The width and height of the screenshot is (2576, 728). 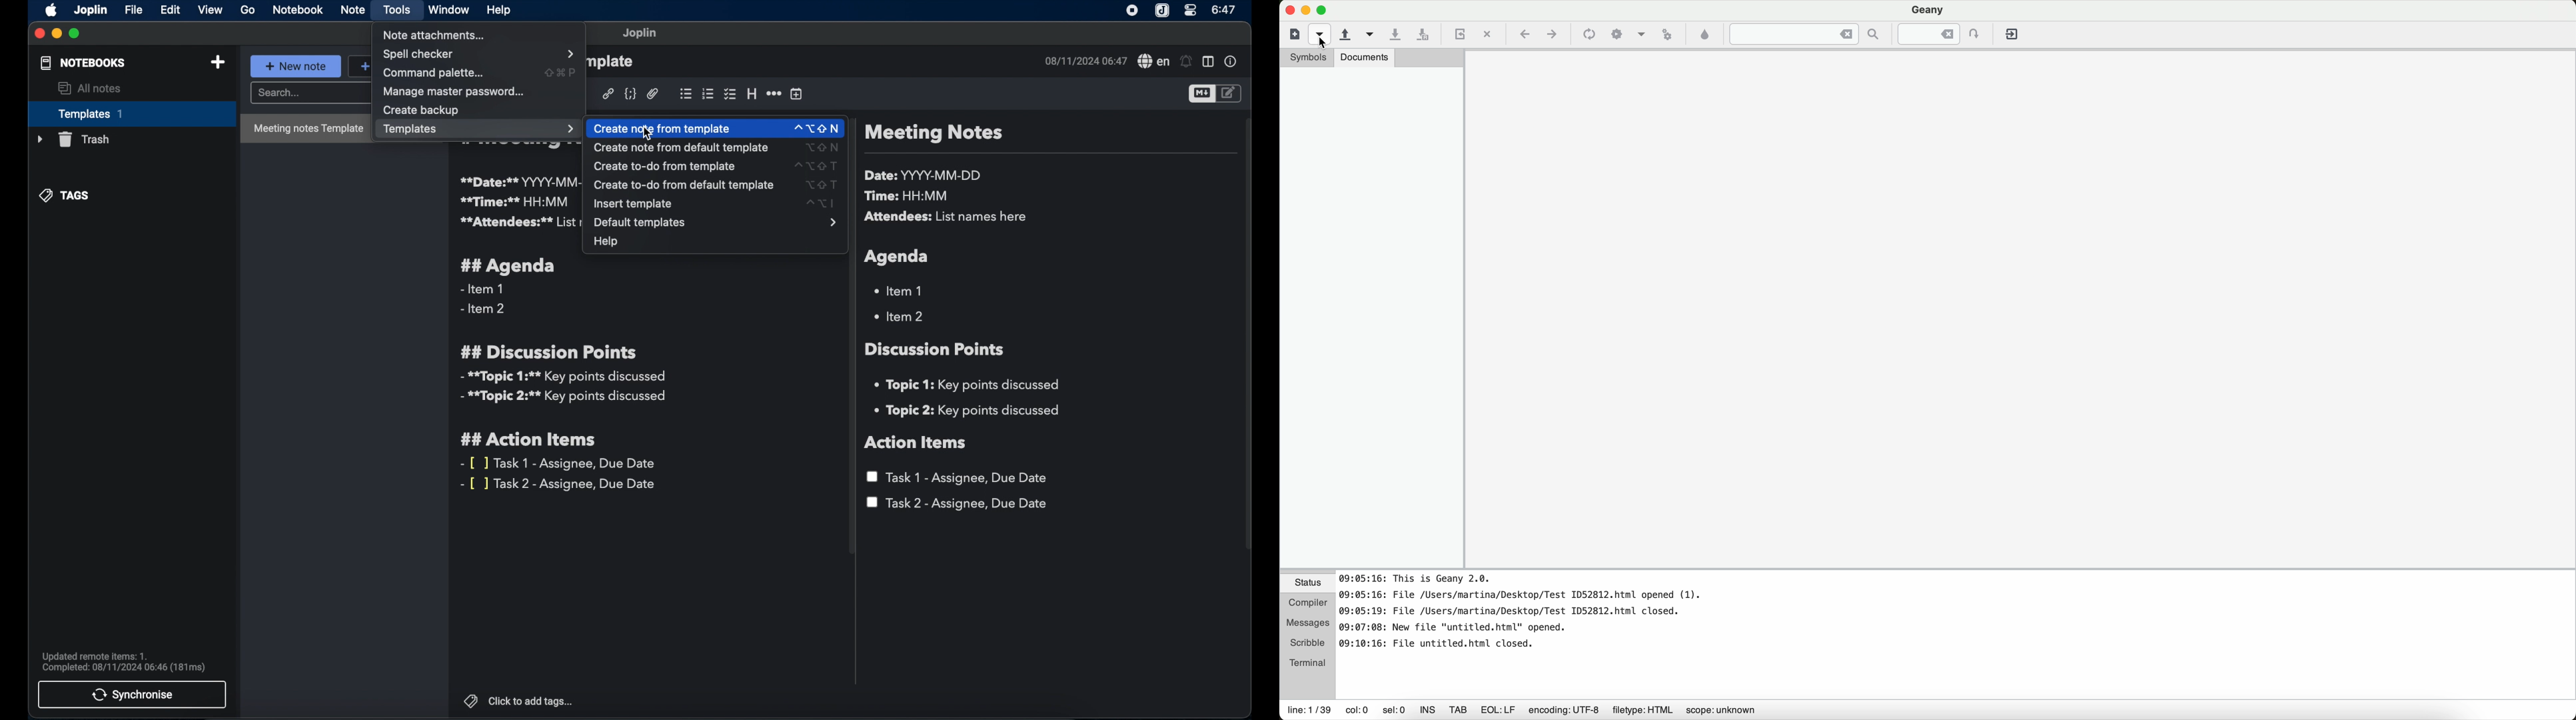 What do you see at coordinates (968, 411) in the screenshot?
I see `topic 2: key points discussed` at bounding box center [968, 411].